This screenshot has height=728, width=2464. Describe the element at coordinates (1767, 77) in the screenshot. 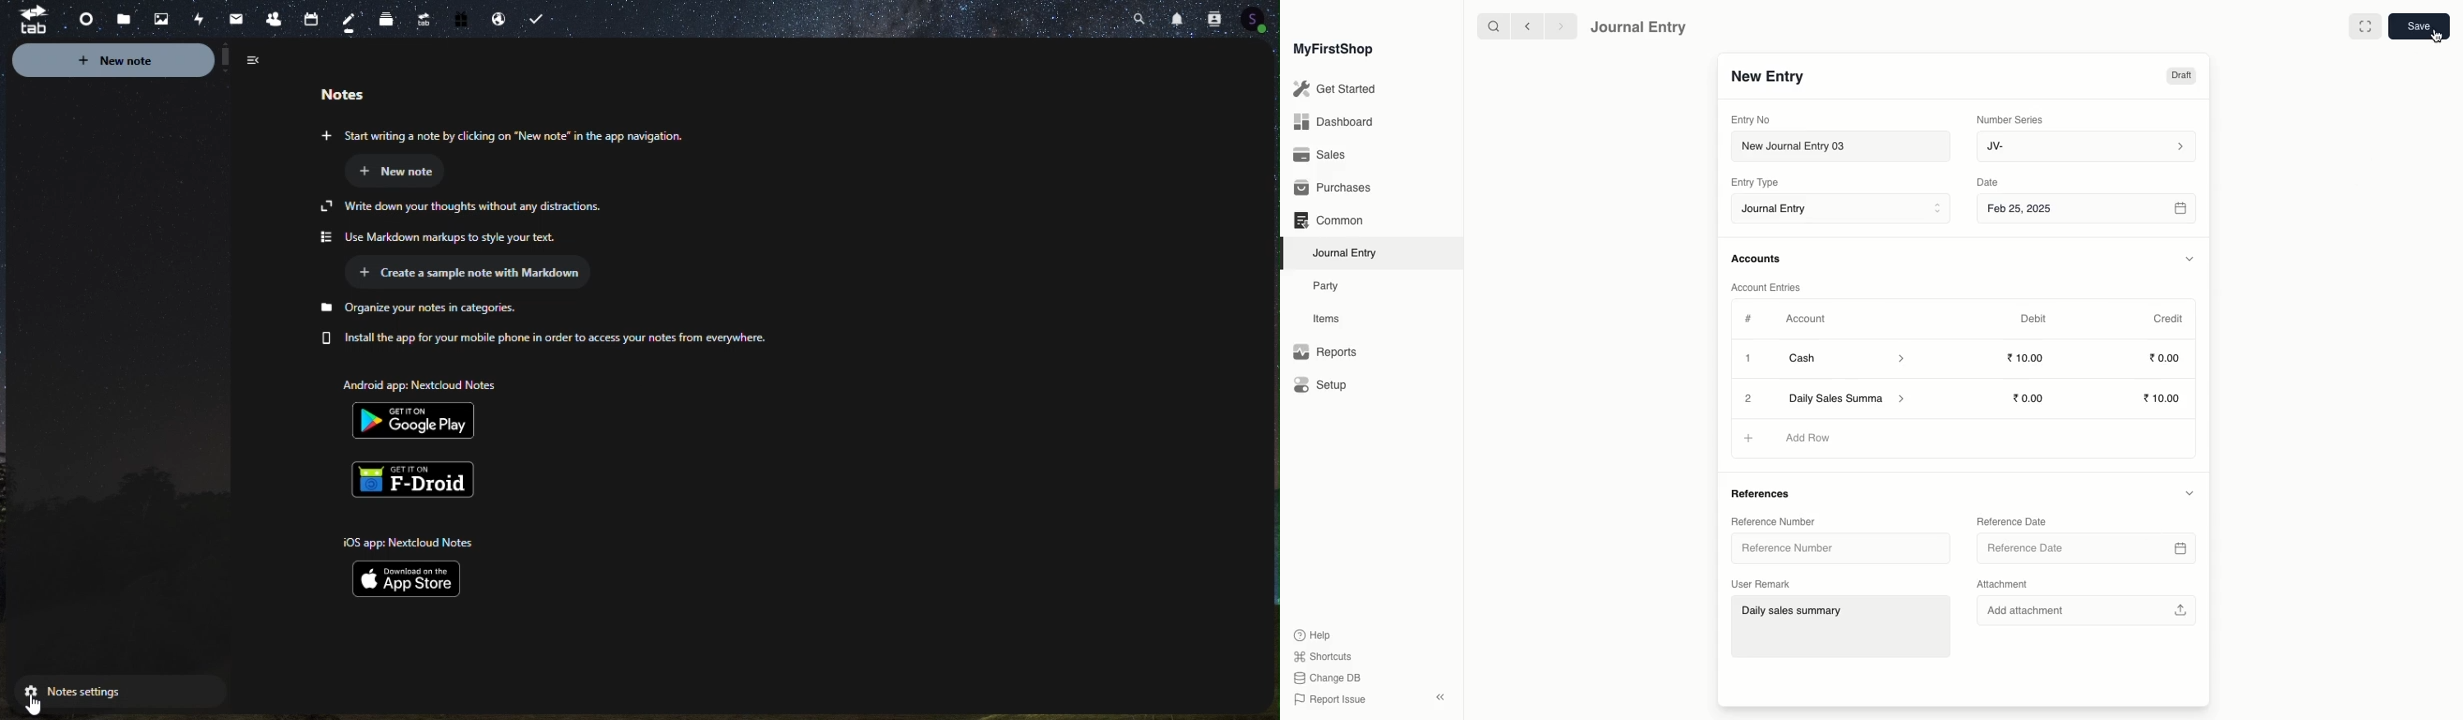

I see `New Entry` at that location.